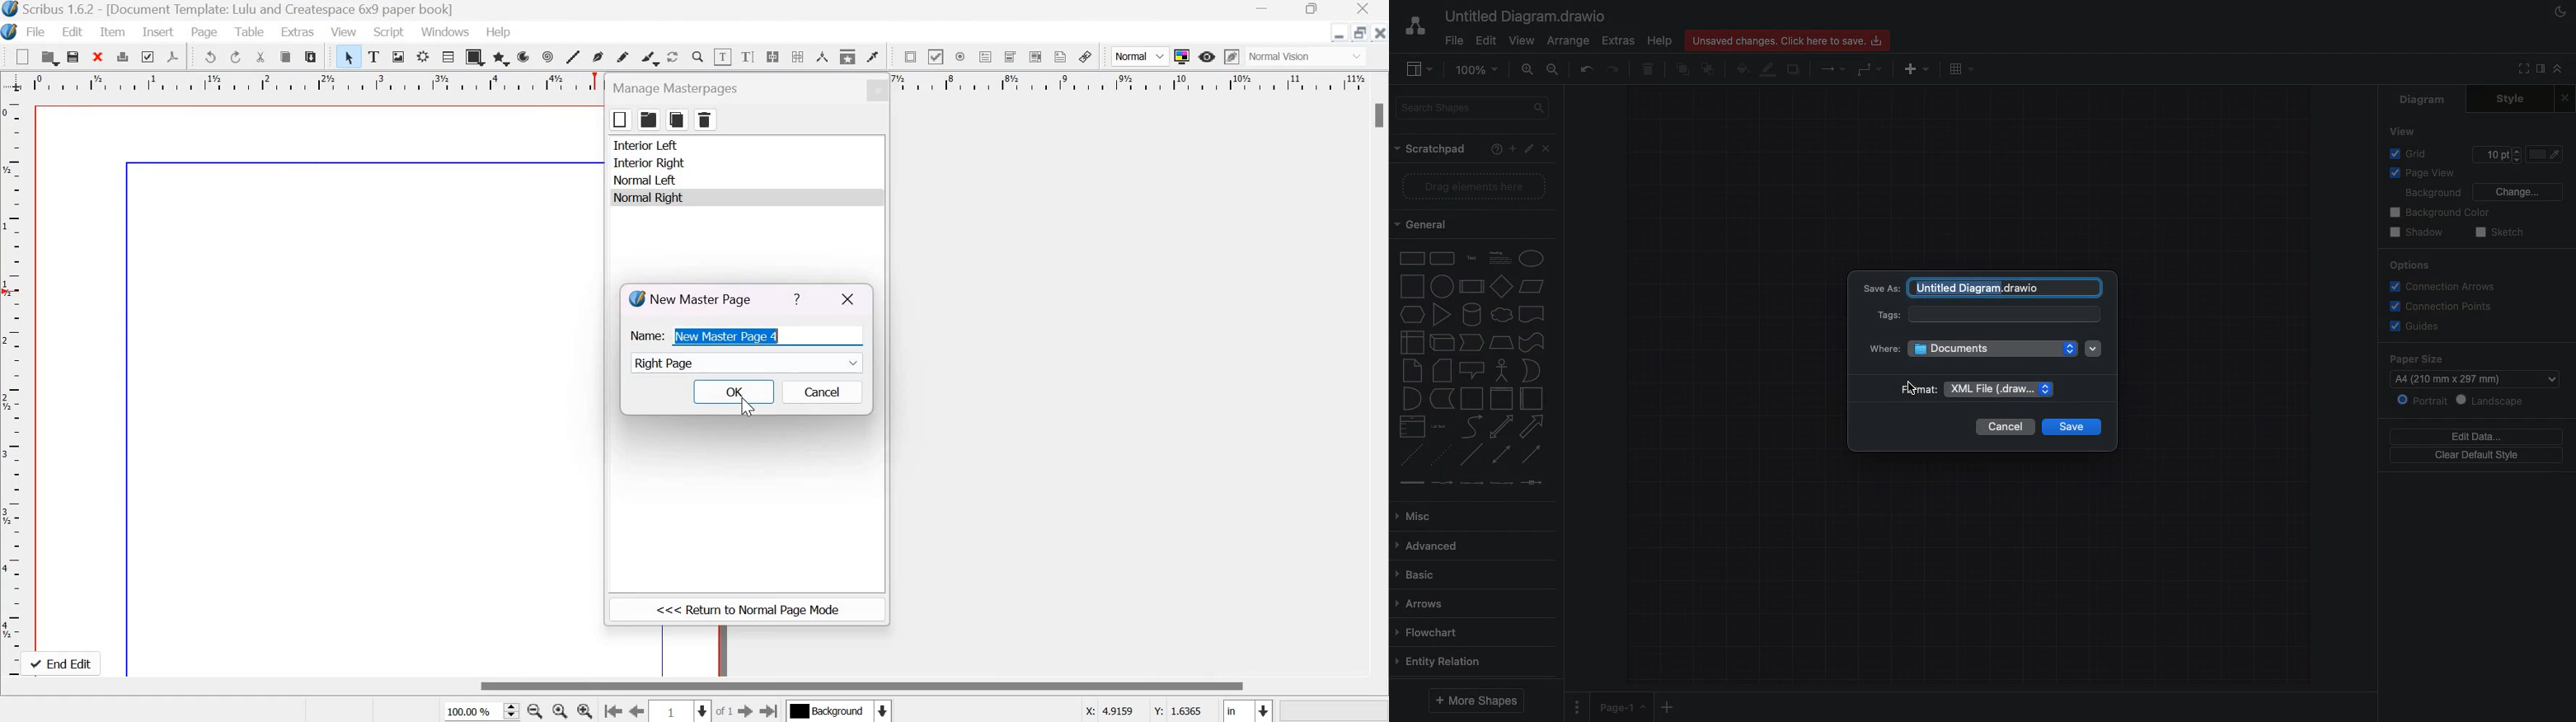 The height and width of the screenshot is (728, 2576). What do you see at coordinates (841, 710) in the screenshot?
I see `Select the current layer` at bounding box center [841, 710].